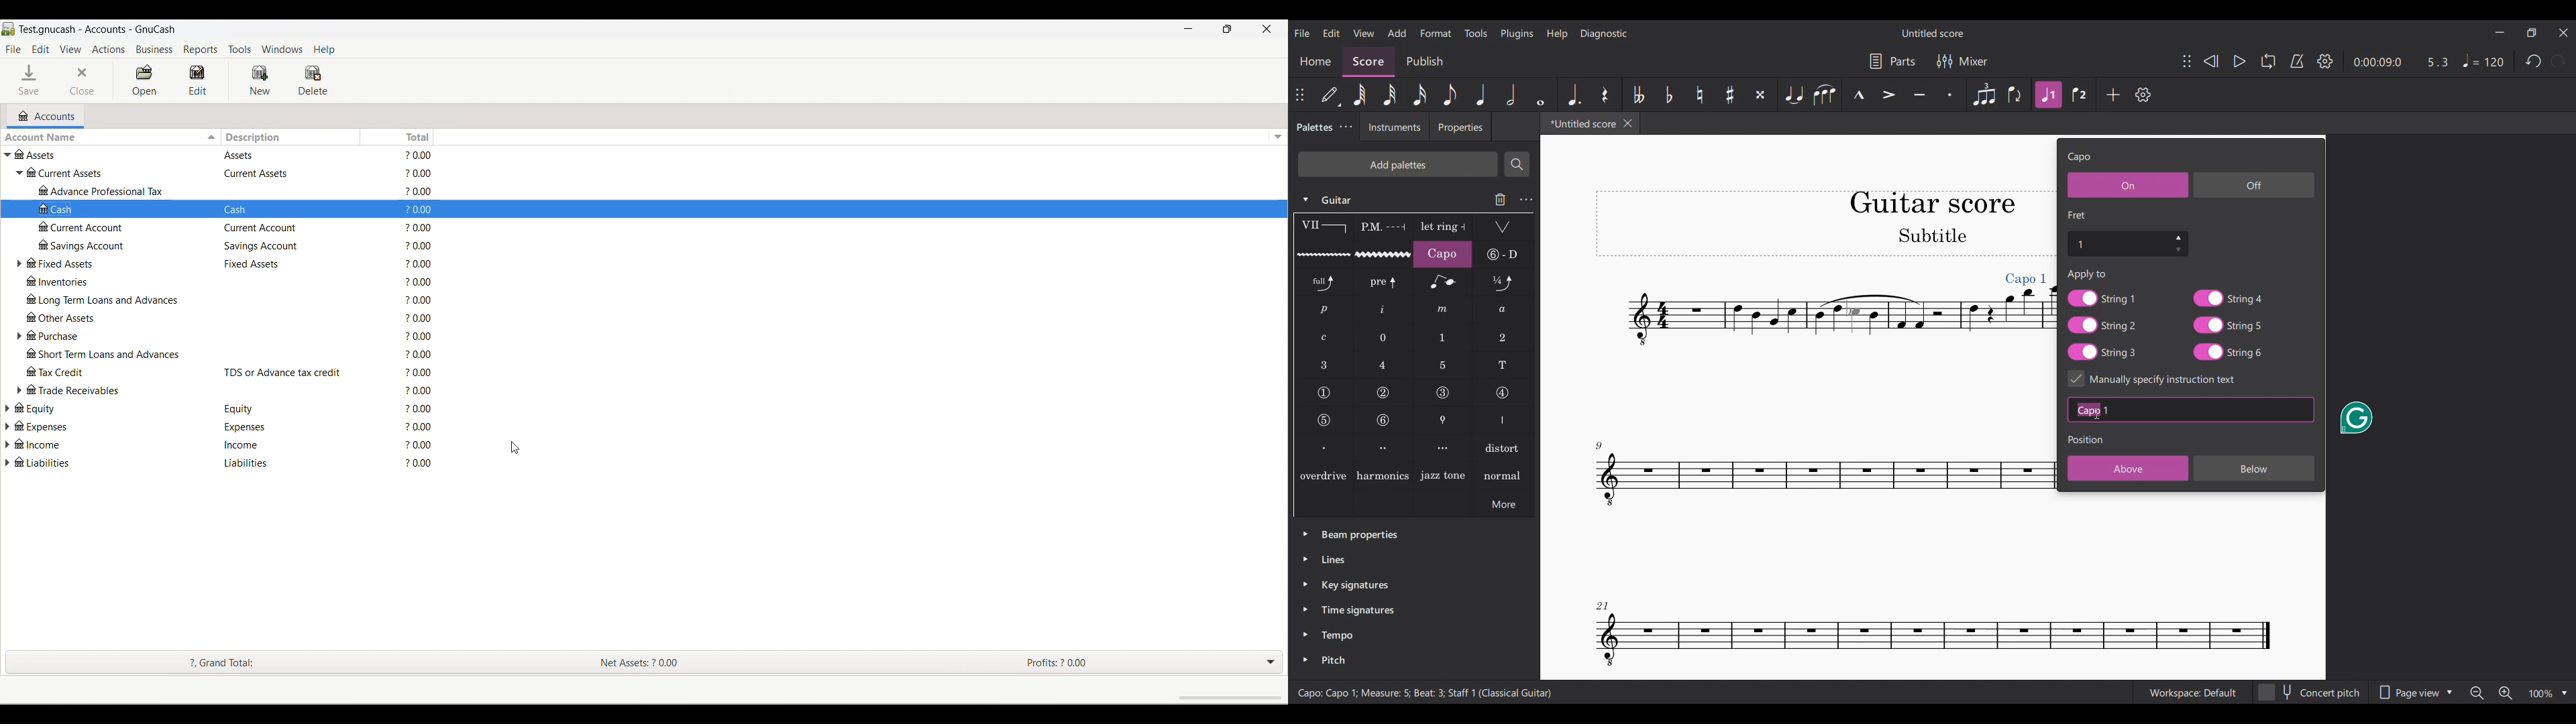 This screenshot has height=728, width=2576. I want to click on String 6 toggle, so click(2229, 352).